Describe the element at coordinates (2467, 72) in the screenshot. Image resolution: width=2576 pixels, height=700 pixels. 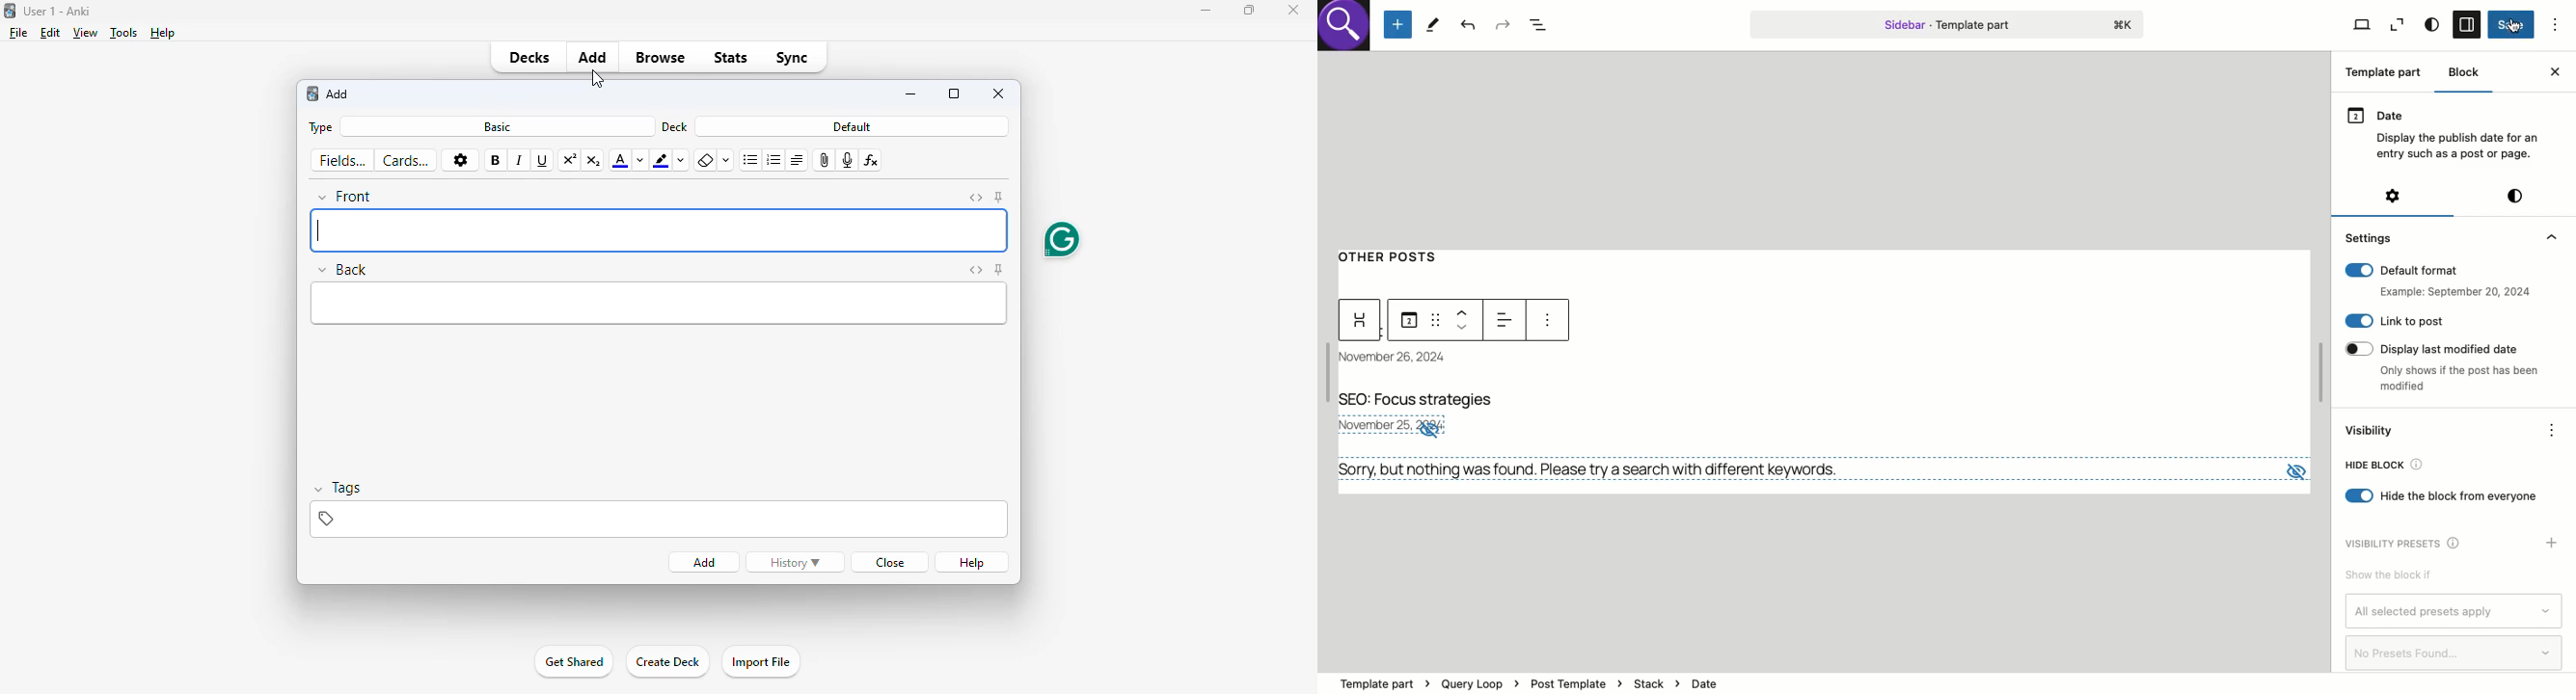
I see `Block ` at that location.